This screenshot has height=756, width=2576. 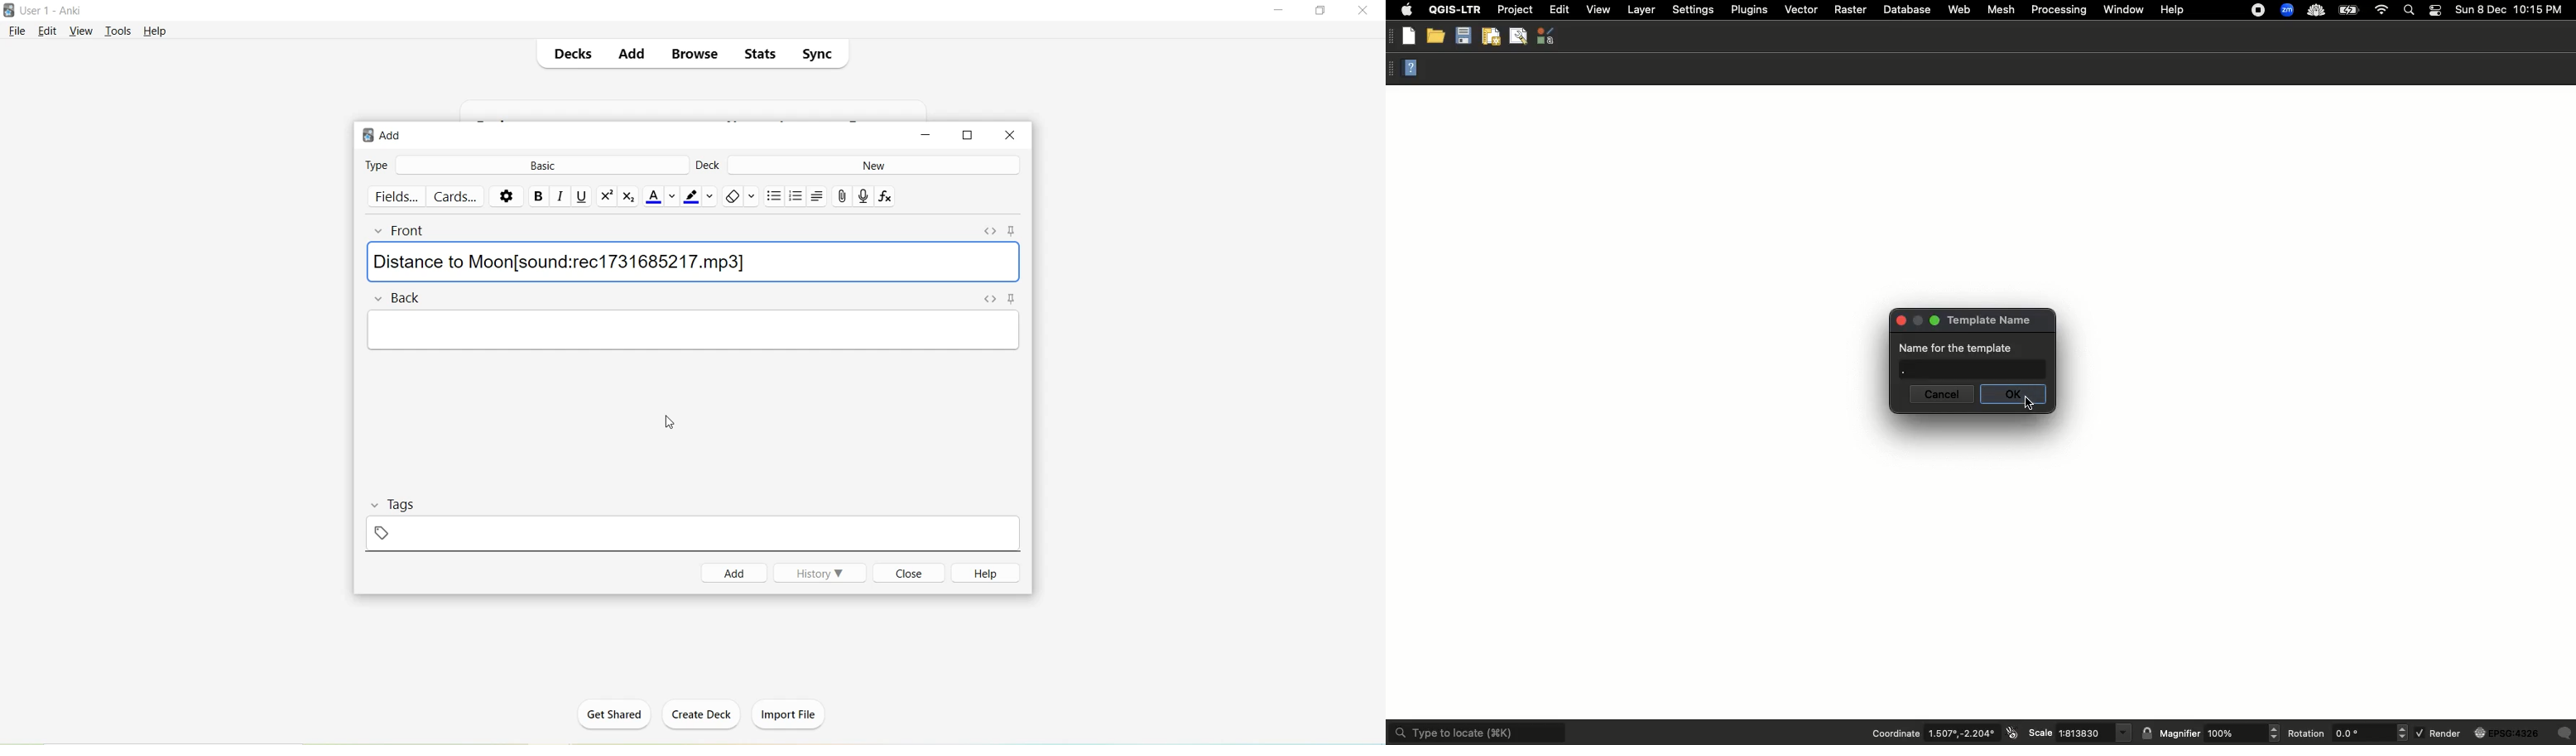 I want to click on Browse, so click(x=689, y=55).